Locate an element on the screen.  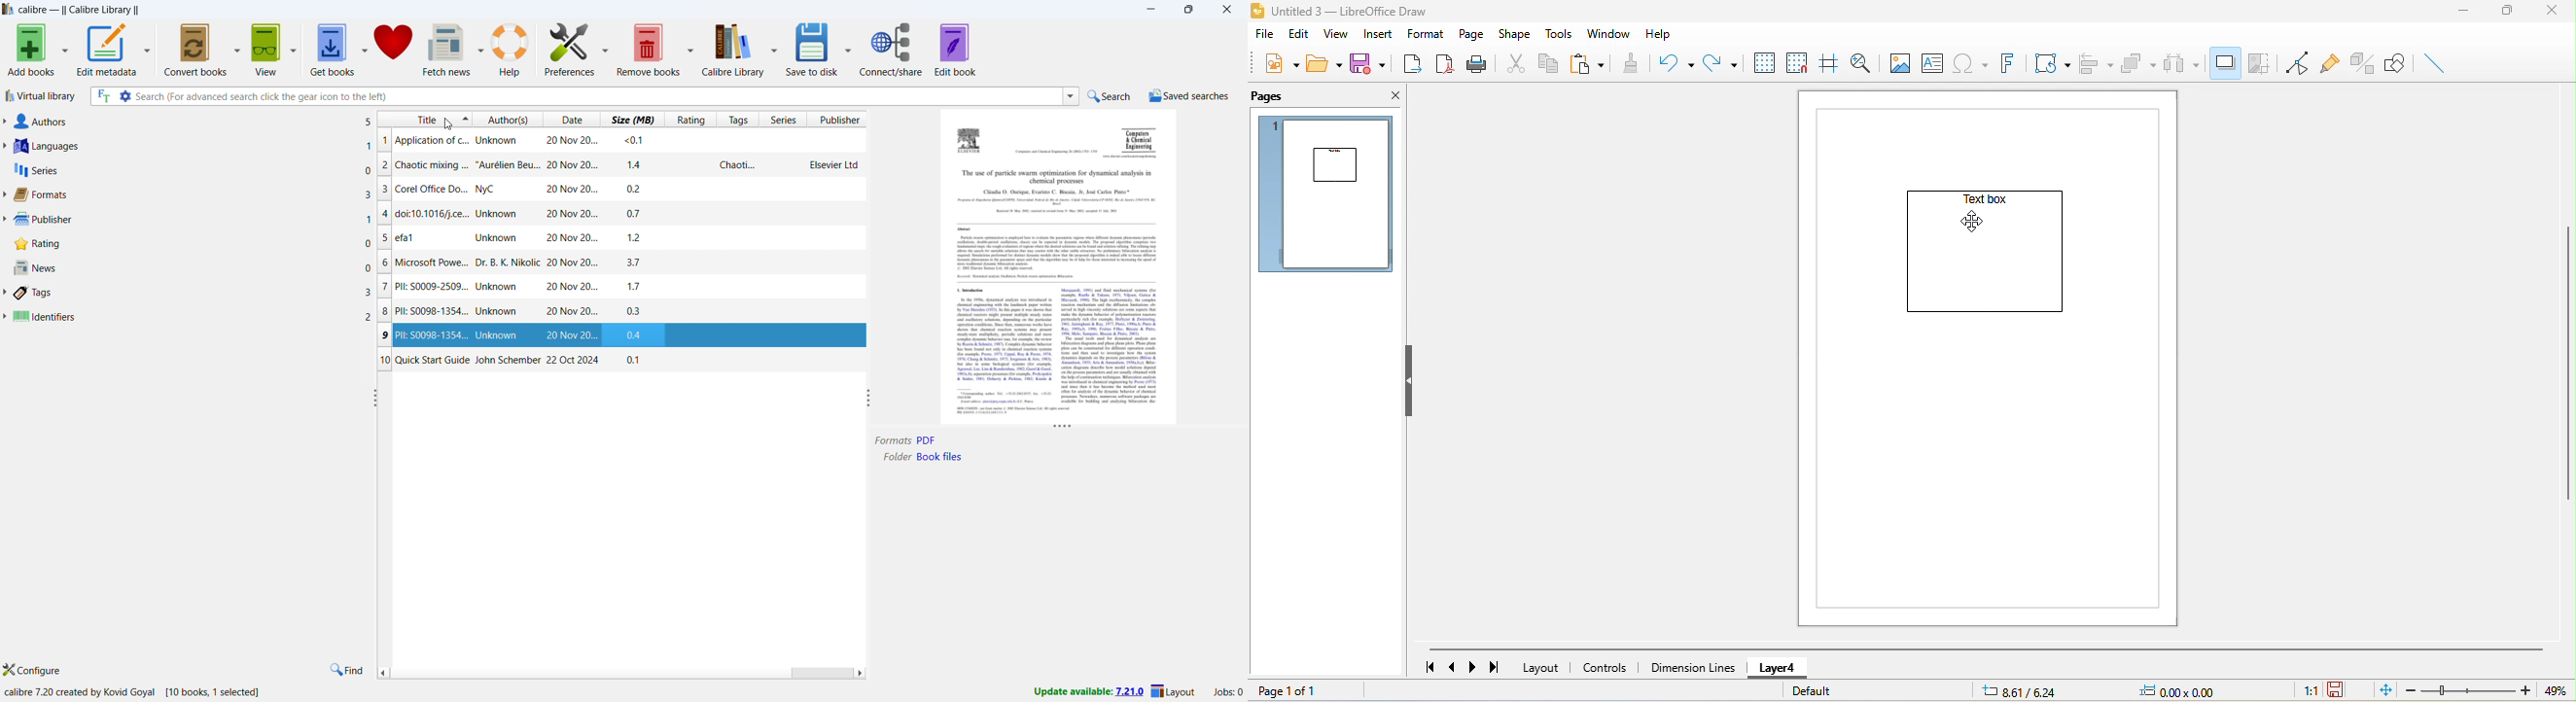
save to disk  is located at coordinates (811, 49).